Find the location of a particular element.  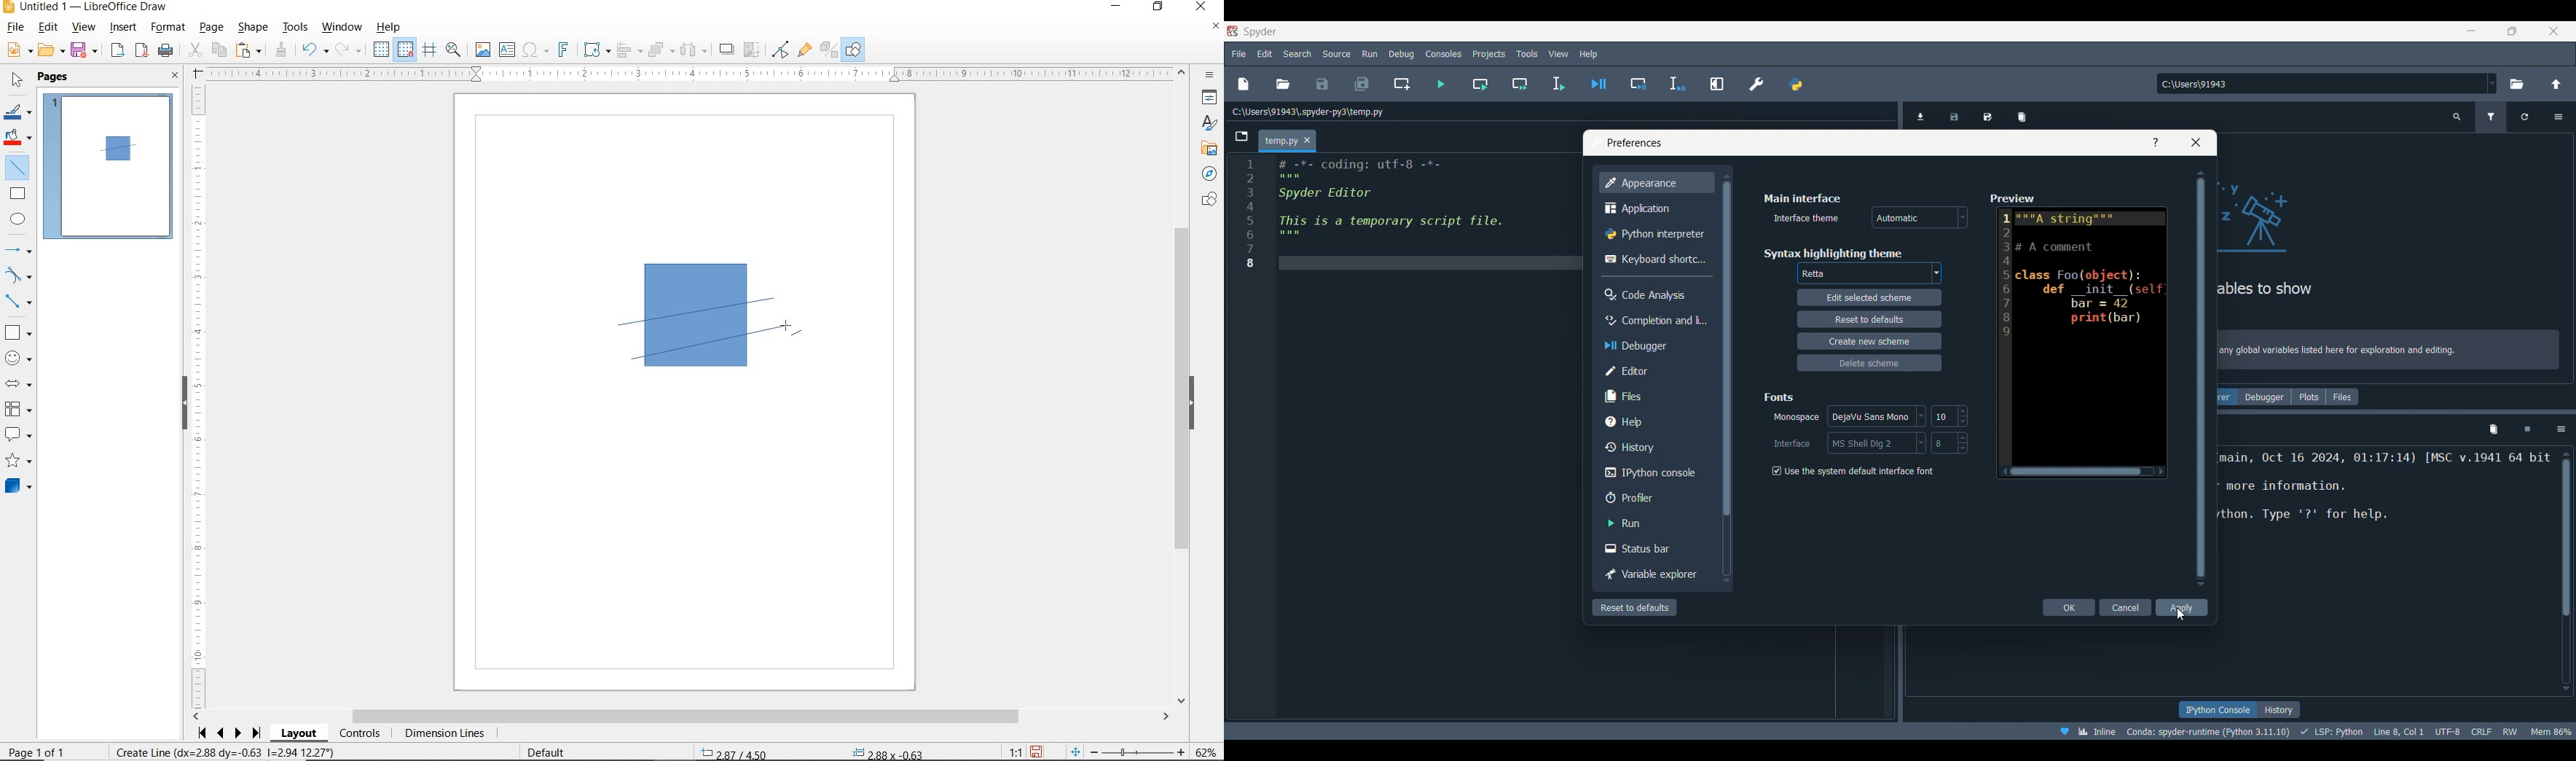

Source menu is located at coordinates (1337, 53).